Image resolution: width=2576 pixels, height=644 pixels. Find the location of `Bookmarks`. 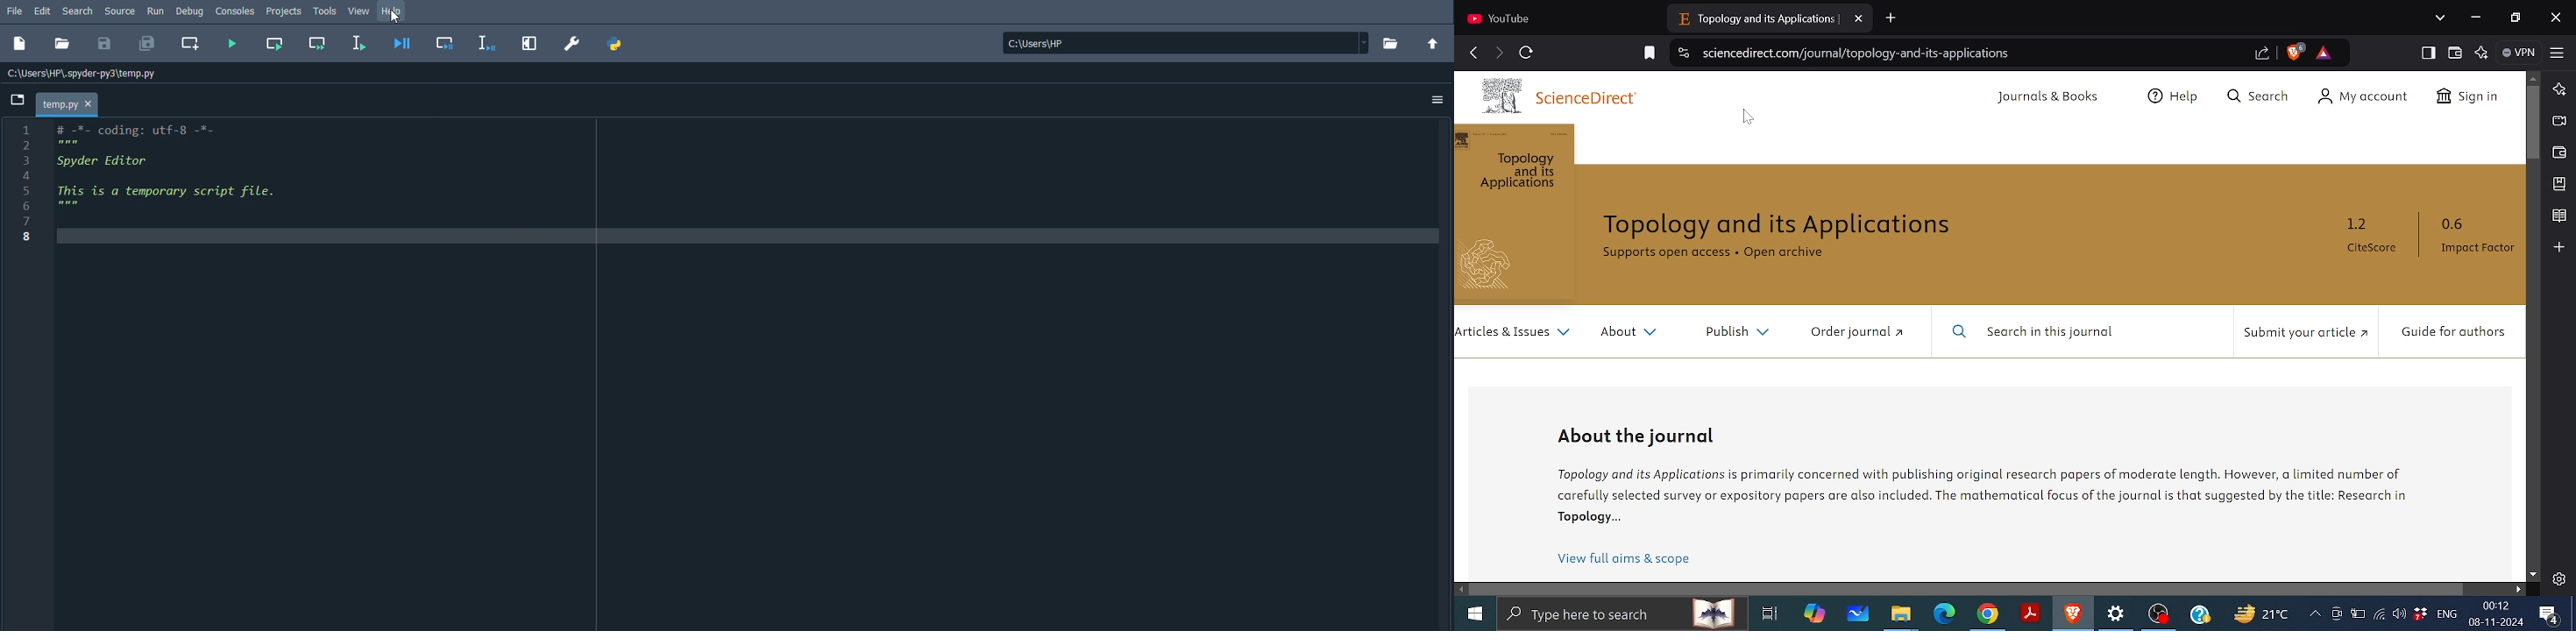

Bookmarks is located at coordinates (2560, 183).